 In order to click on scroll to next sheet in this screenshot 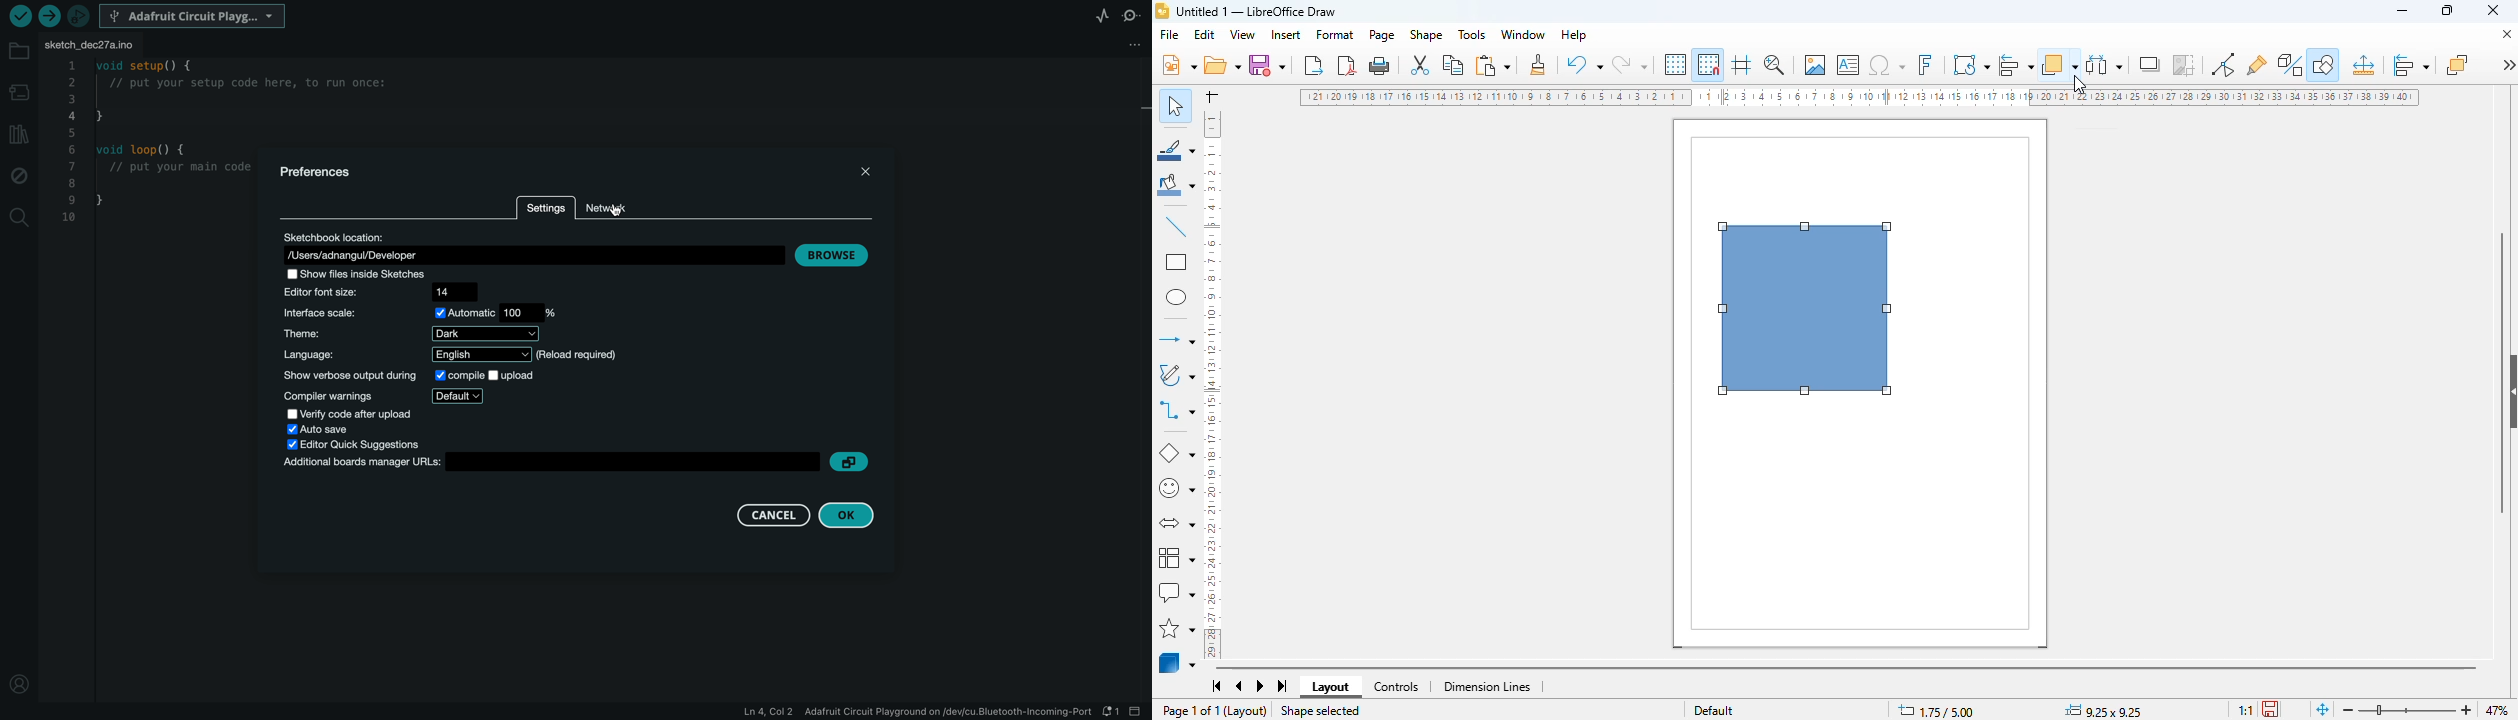, I will do `click(1261, 687)`.